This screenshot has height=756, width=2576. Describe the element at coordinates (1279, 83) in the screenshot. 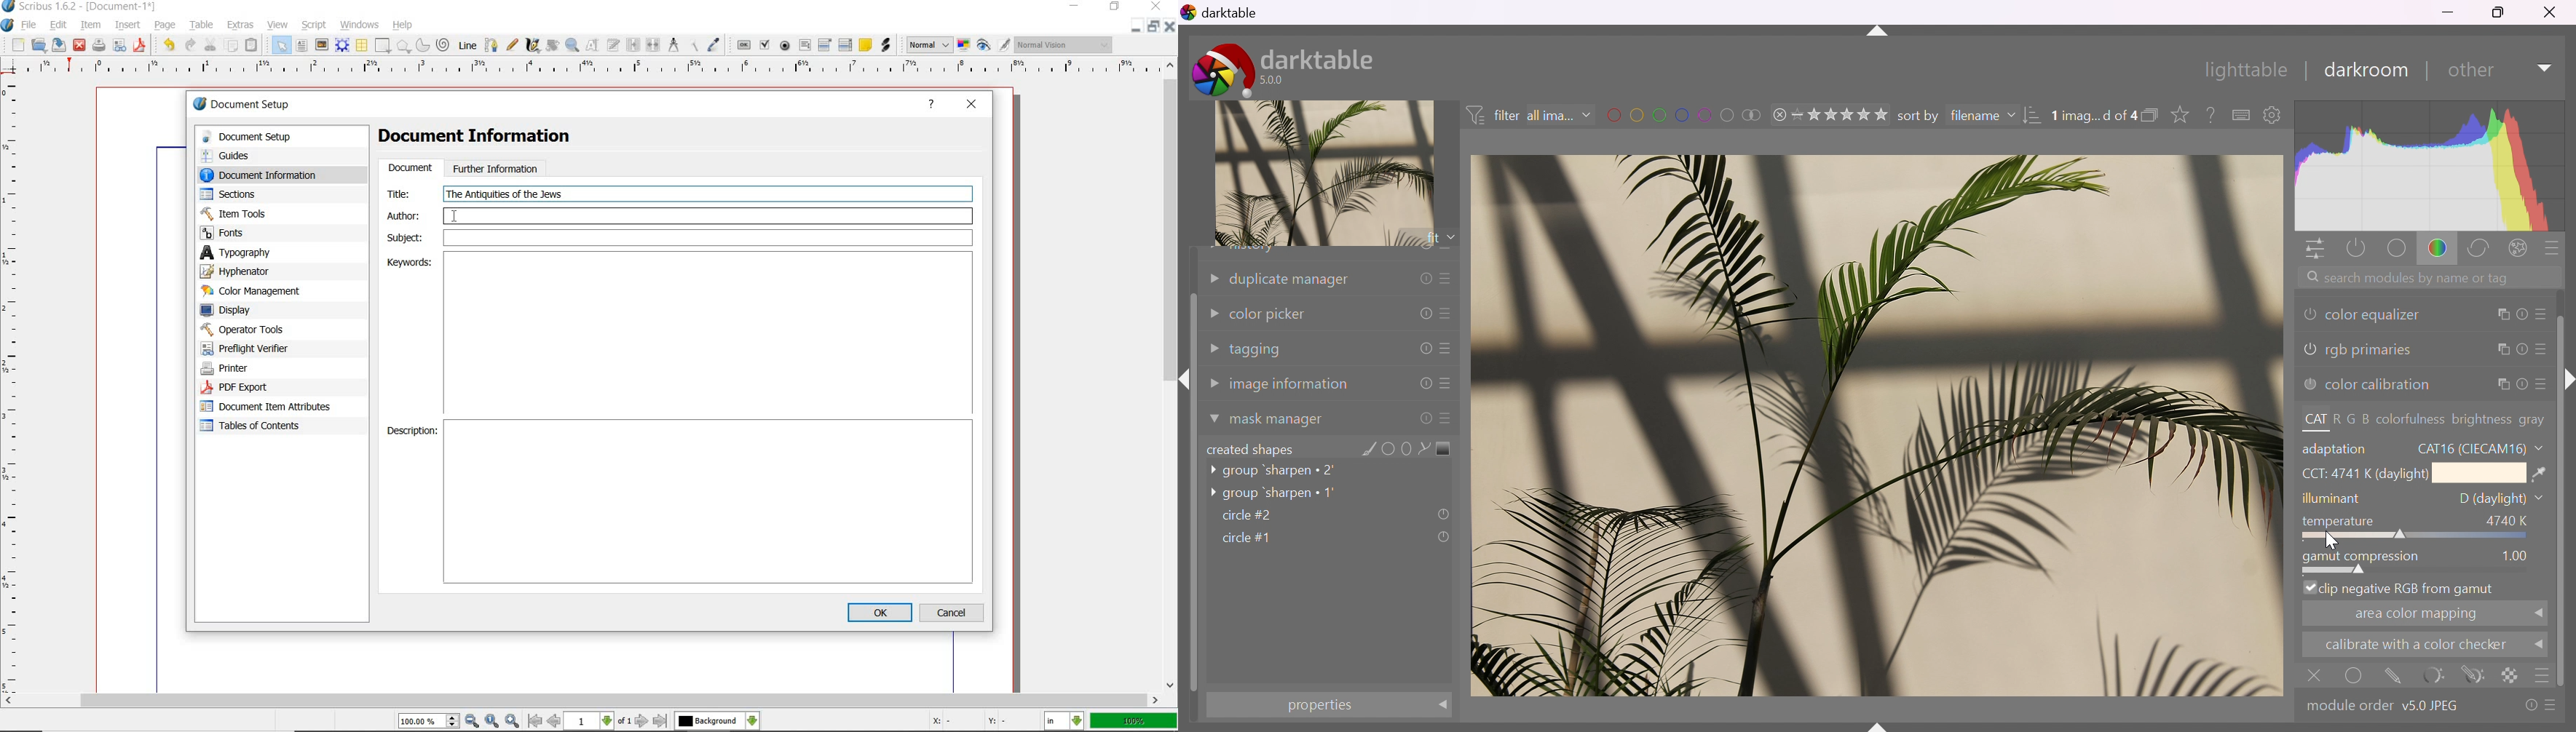

I see `5.0.0` at that location.